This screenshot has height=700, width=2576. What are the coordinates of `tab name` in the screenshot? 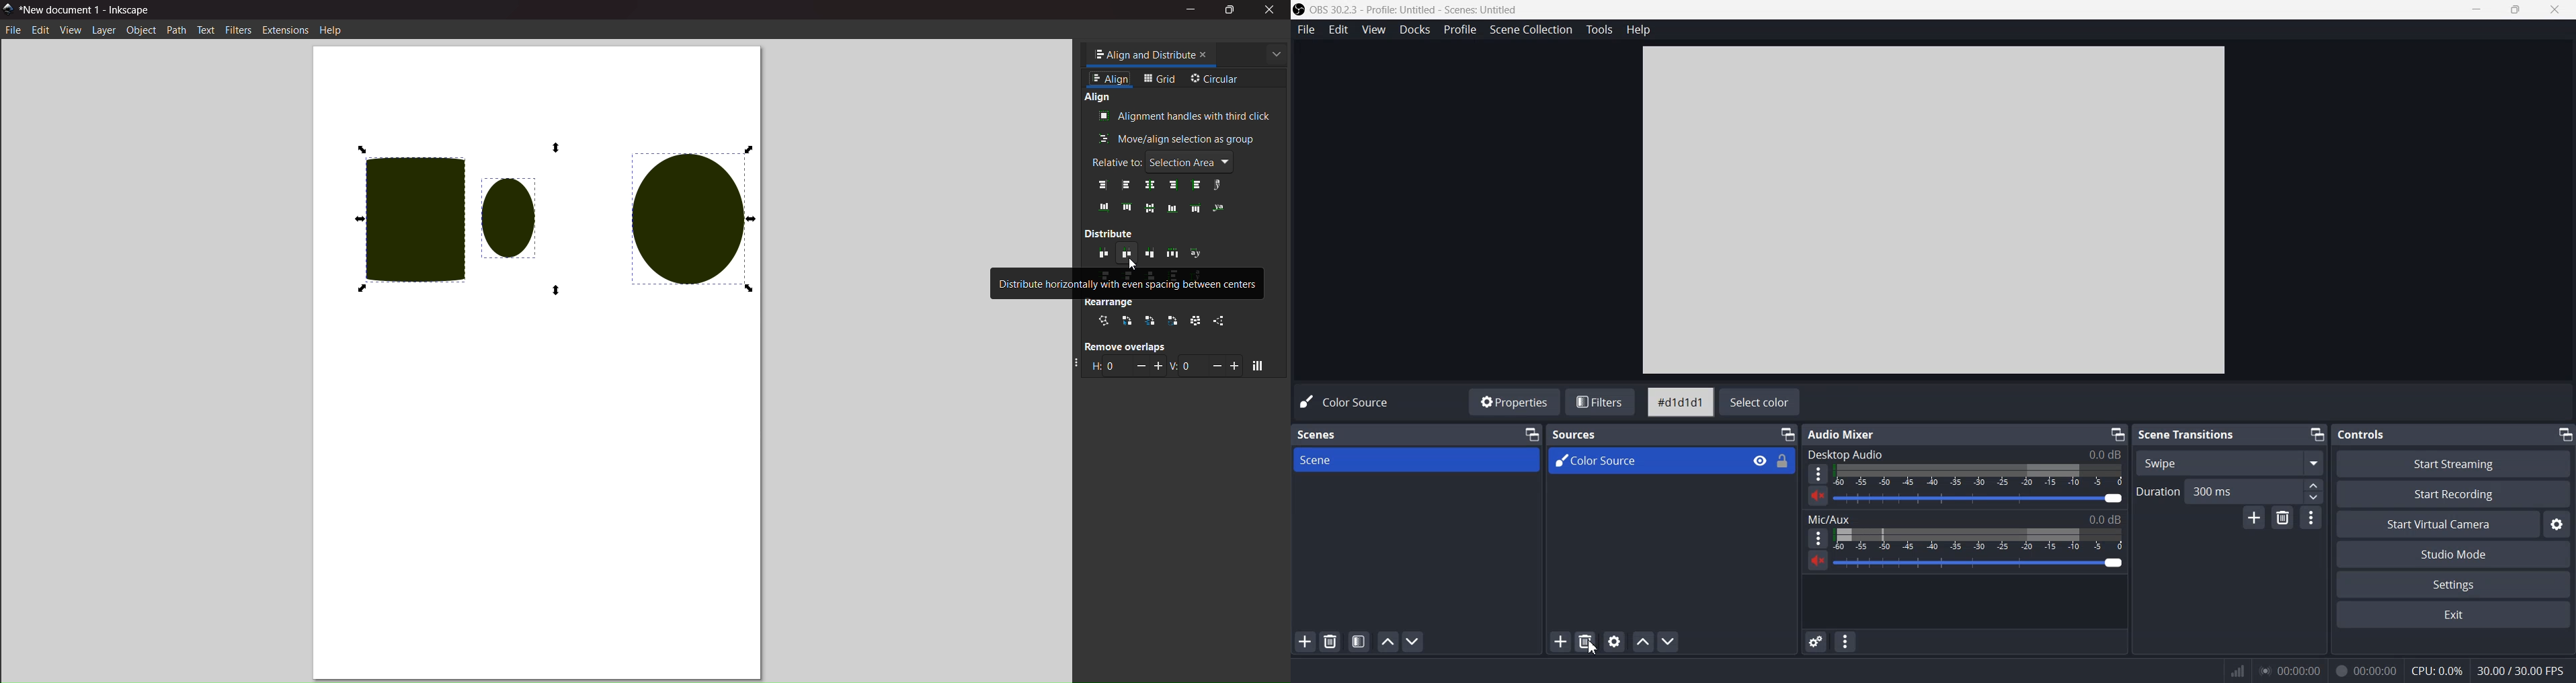 It's located at (1143, 52).